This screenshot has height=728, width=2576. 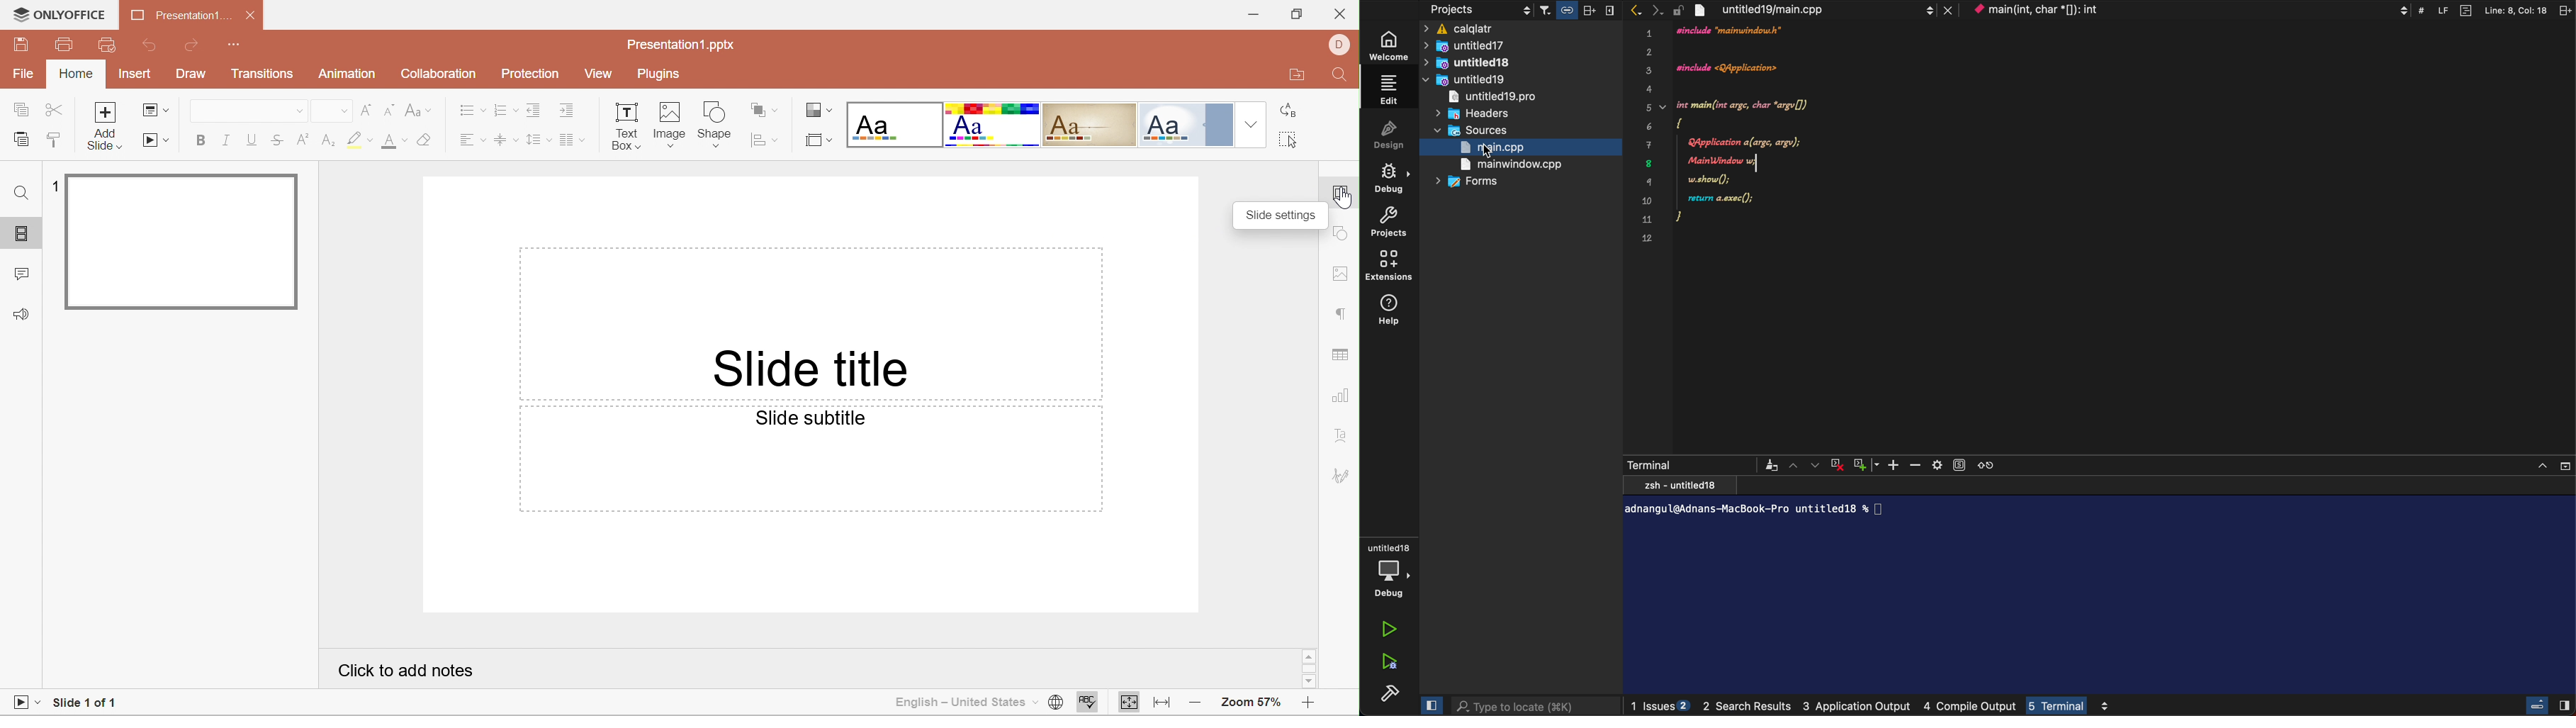 What do you see at coordinates (1866, 464) in the screenshot?
I see `Add Window` at bounding box center [1866, 464].